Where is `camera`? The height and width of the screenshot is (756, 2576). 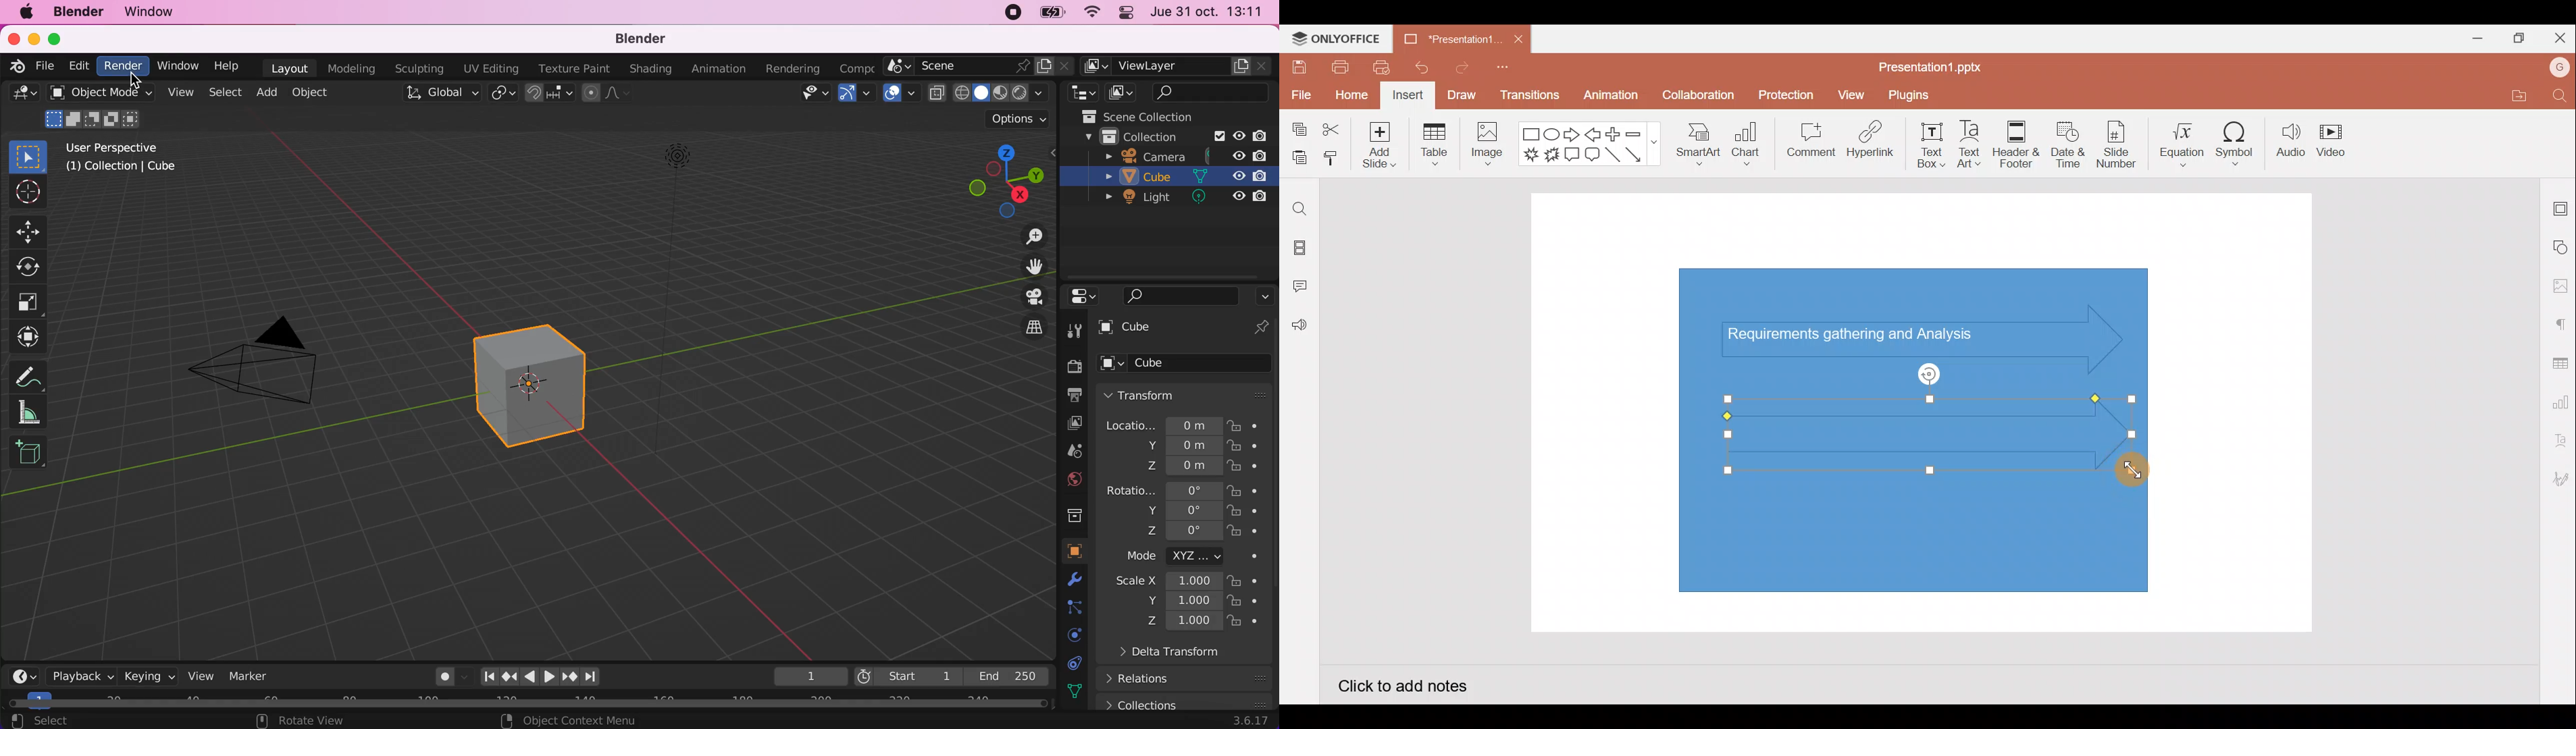
camera is located at coordinates (274, 364).